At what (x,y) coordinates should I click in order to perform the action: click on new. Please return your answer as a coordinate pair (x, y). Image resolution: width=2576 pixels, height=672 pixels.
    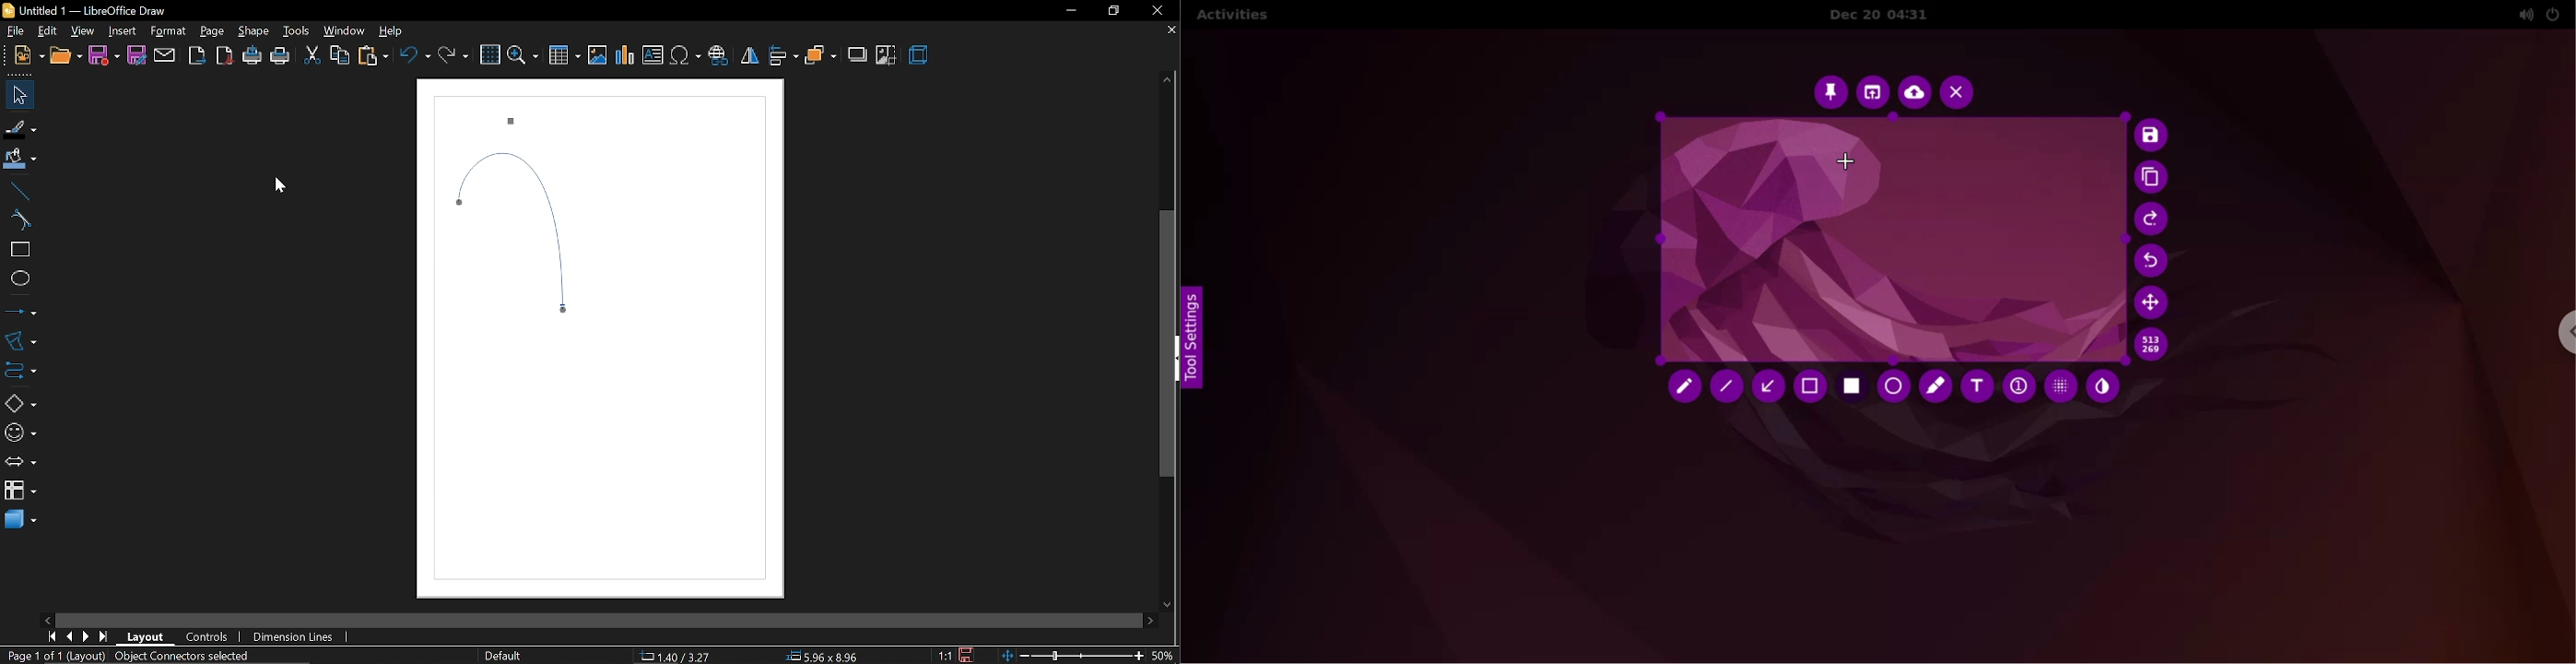
    Looking at the image, I should click on (22, 57).